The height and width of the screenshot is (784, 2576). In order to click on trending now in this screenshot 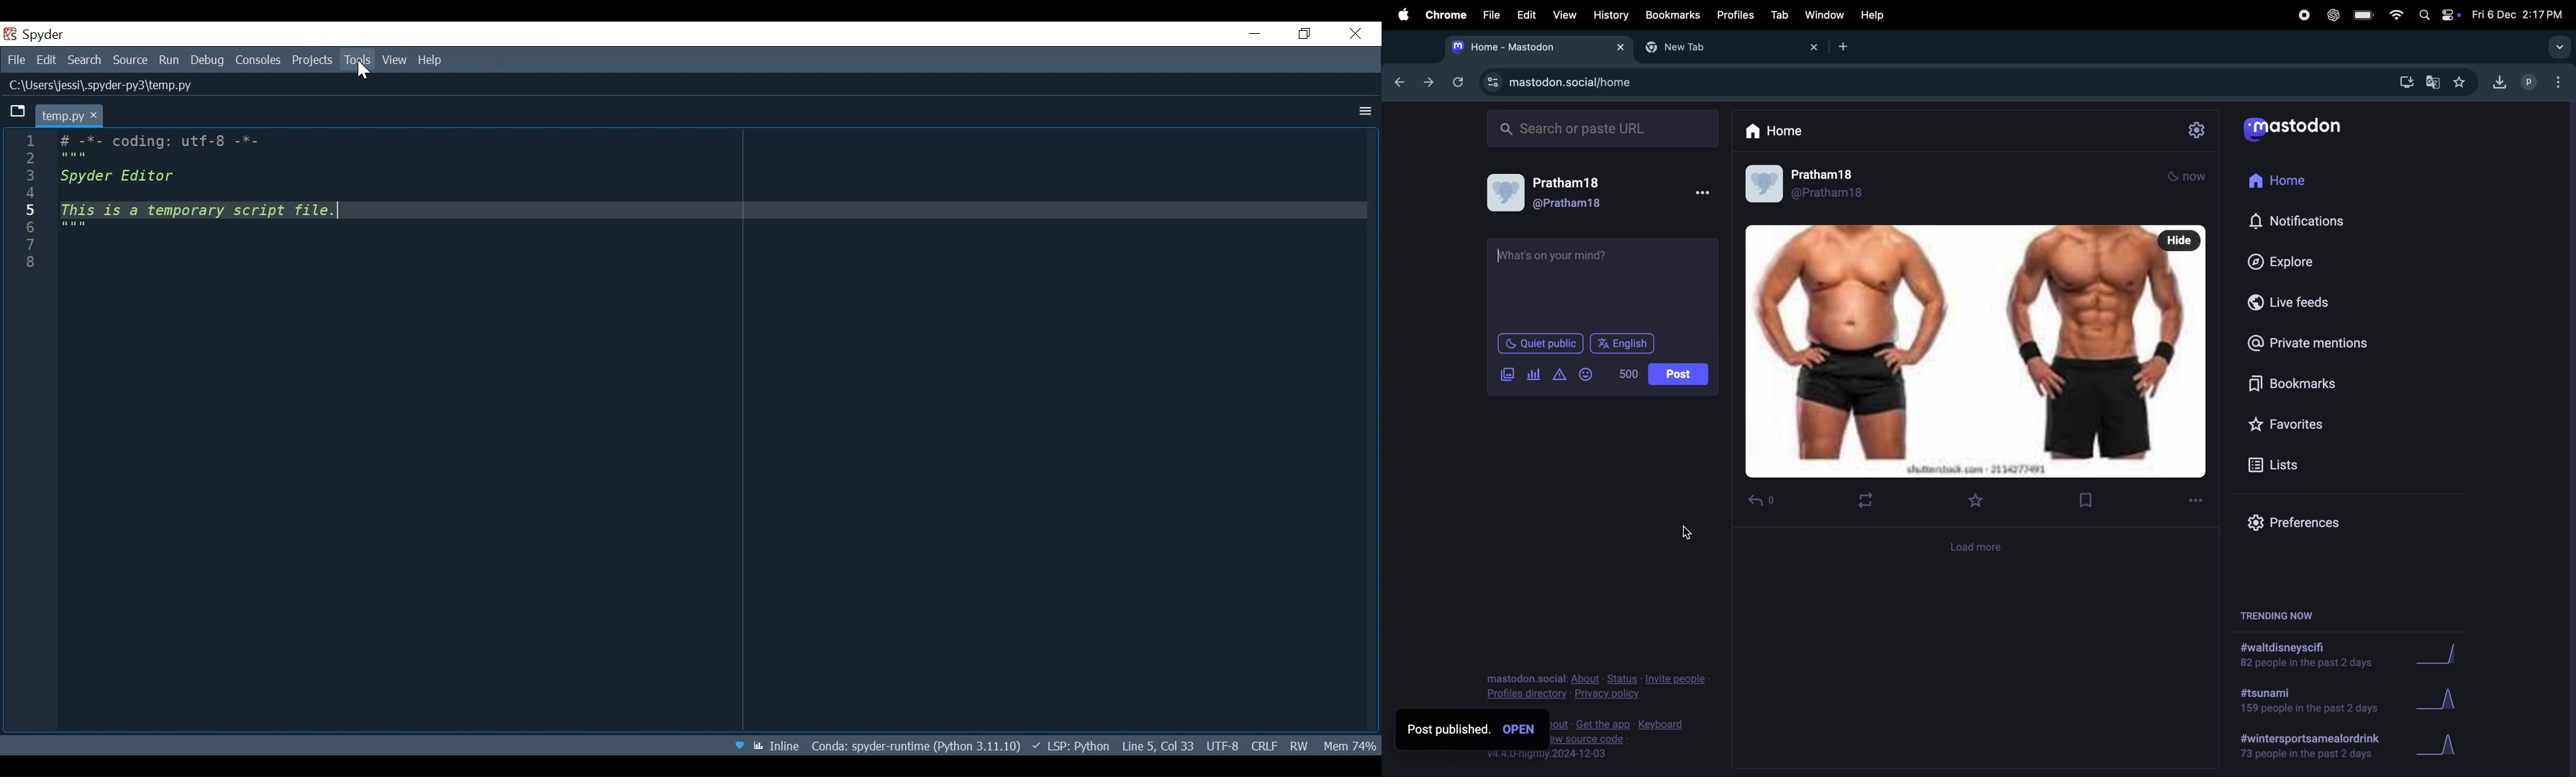, I will do `click(2278, 616)`.